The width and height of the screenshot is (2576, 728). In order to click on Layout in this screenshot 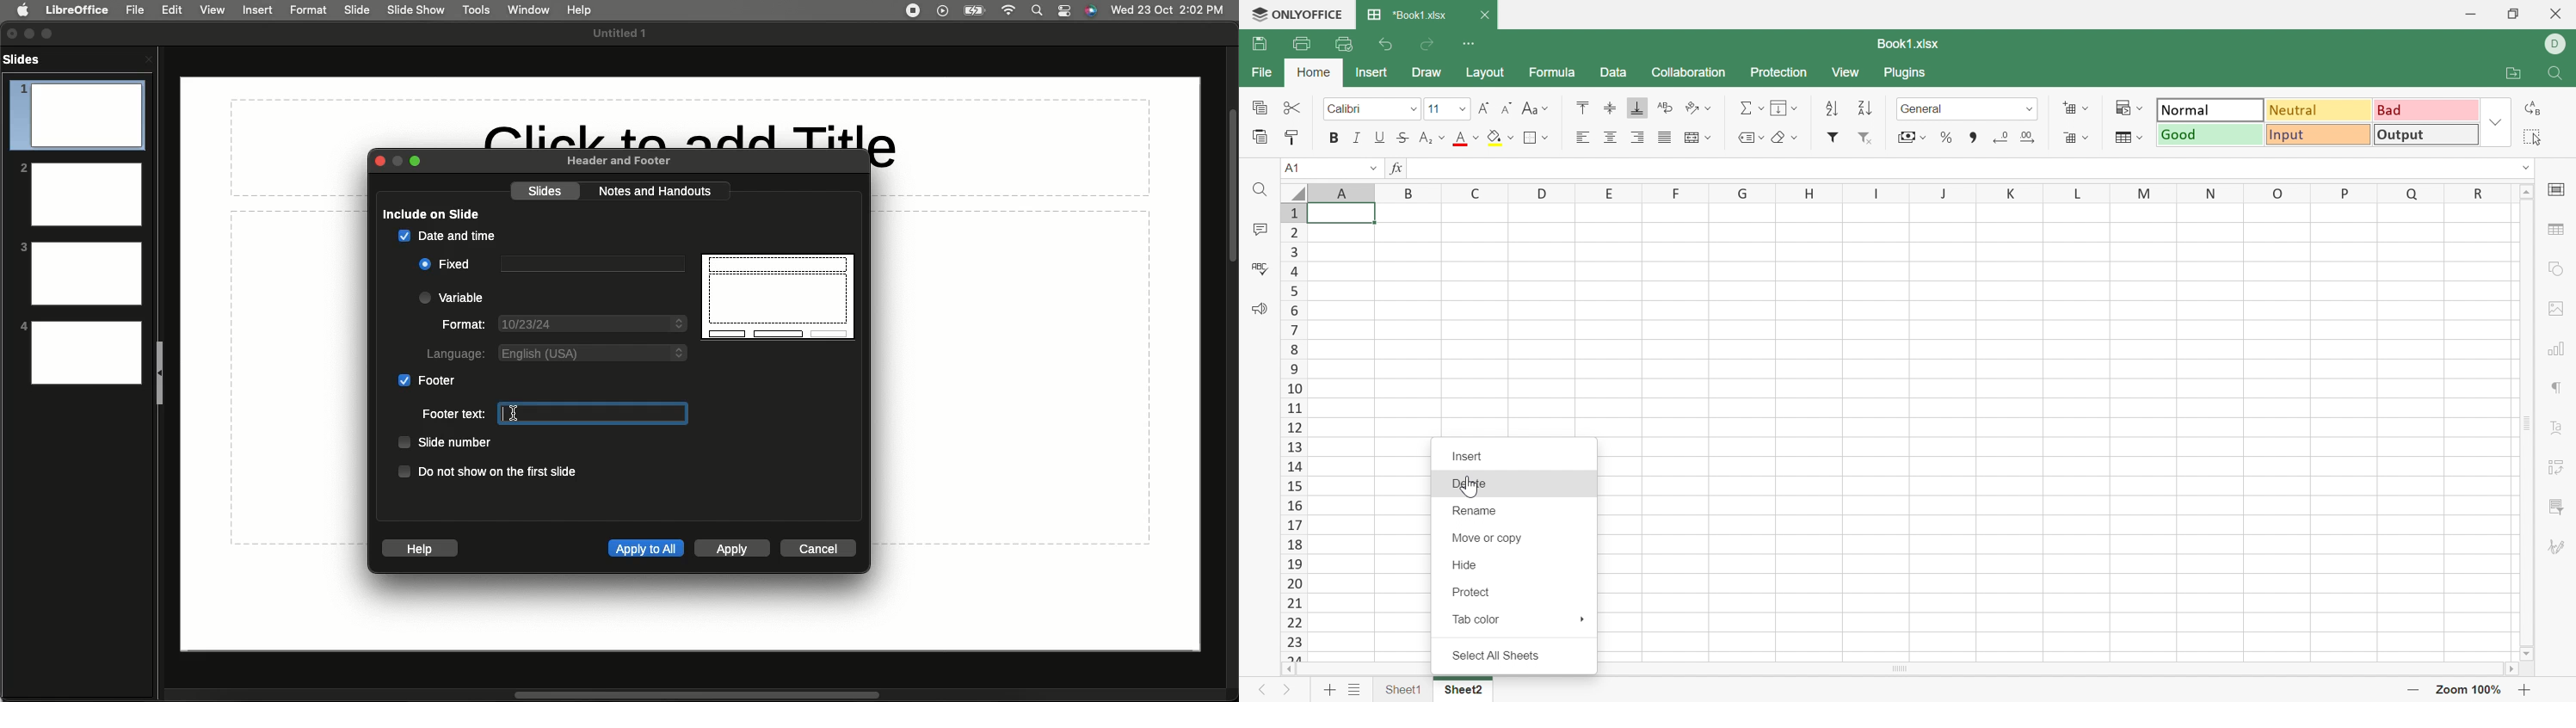, I will do `click(1486, 74)`.